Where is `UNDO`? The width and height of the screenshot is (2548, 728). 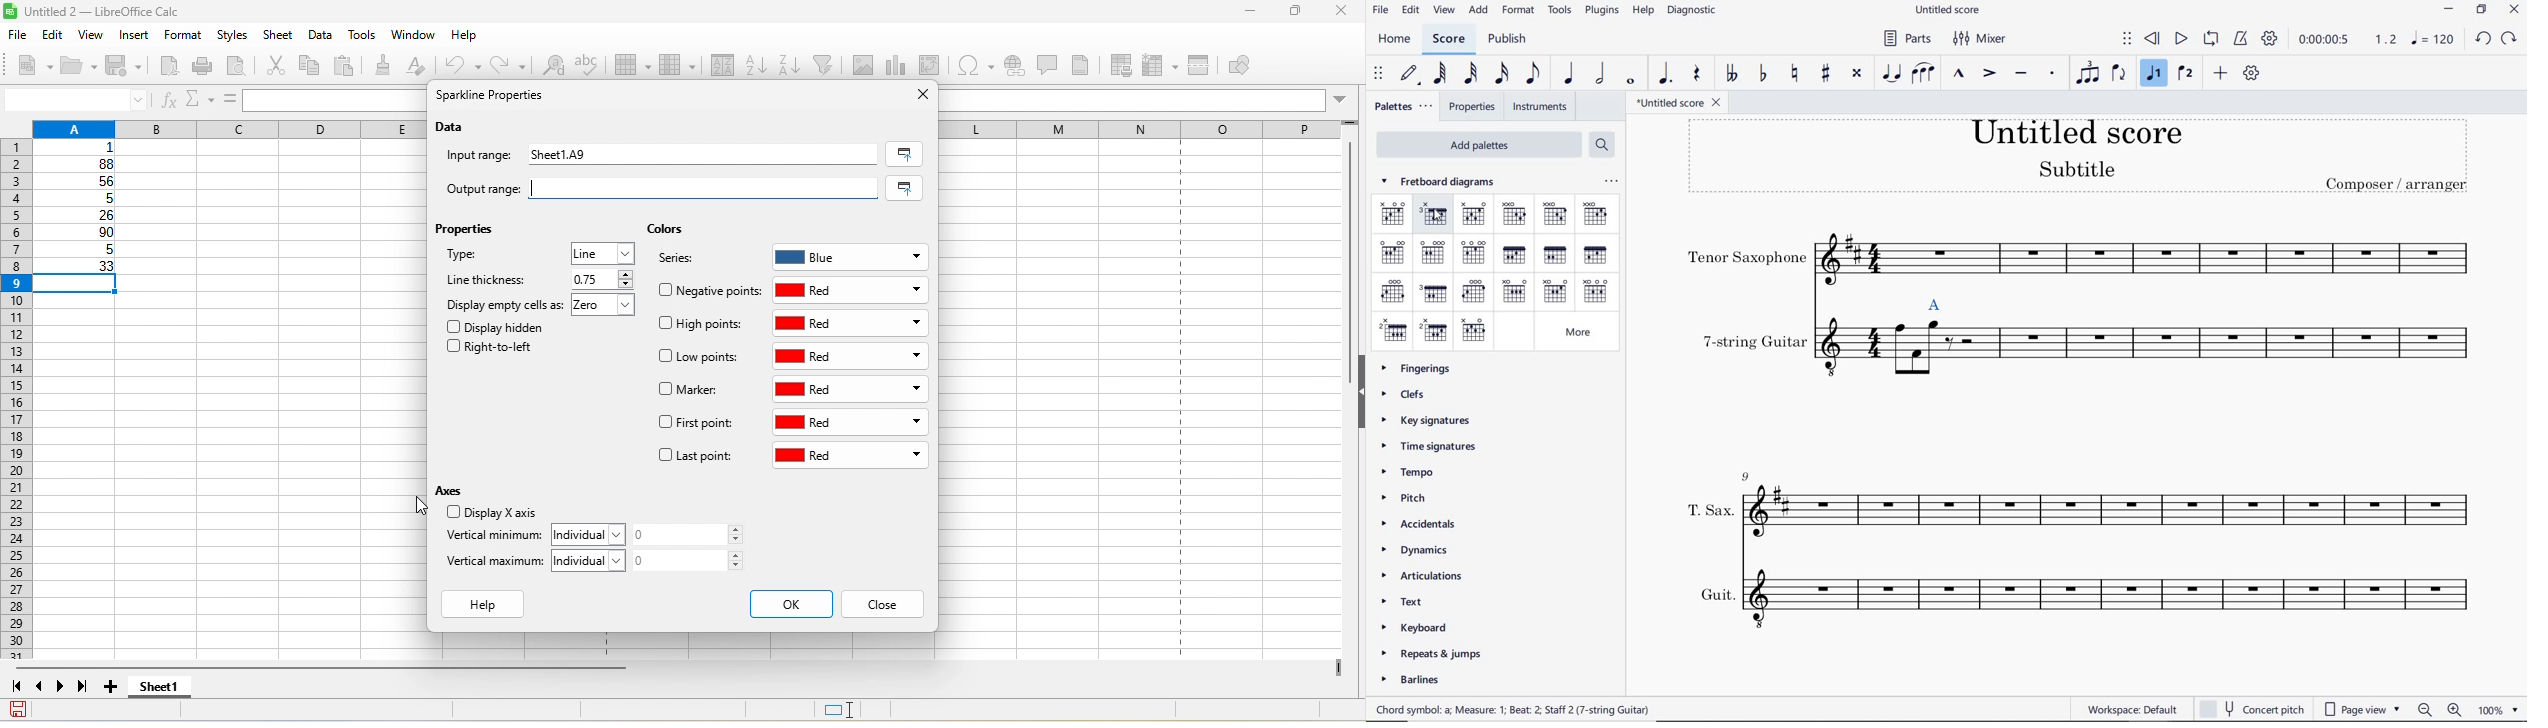 UNDO is located at coordinates (2482, 39).